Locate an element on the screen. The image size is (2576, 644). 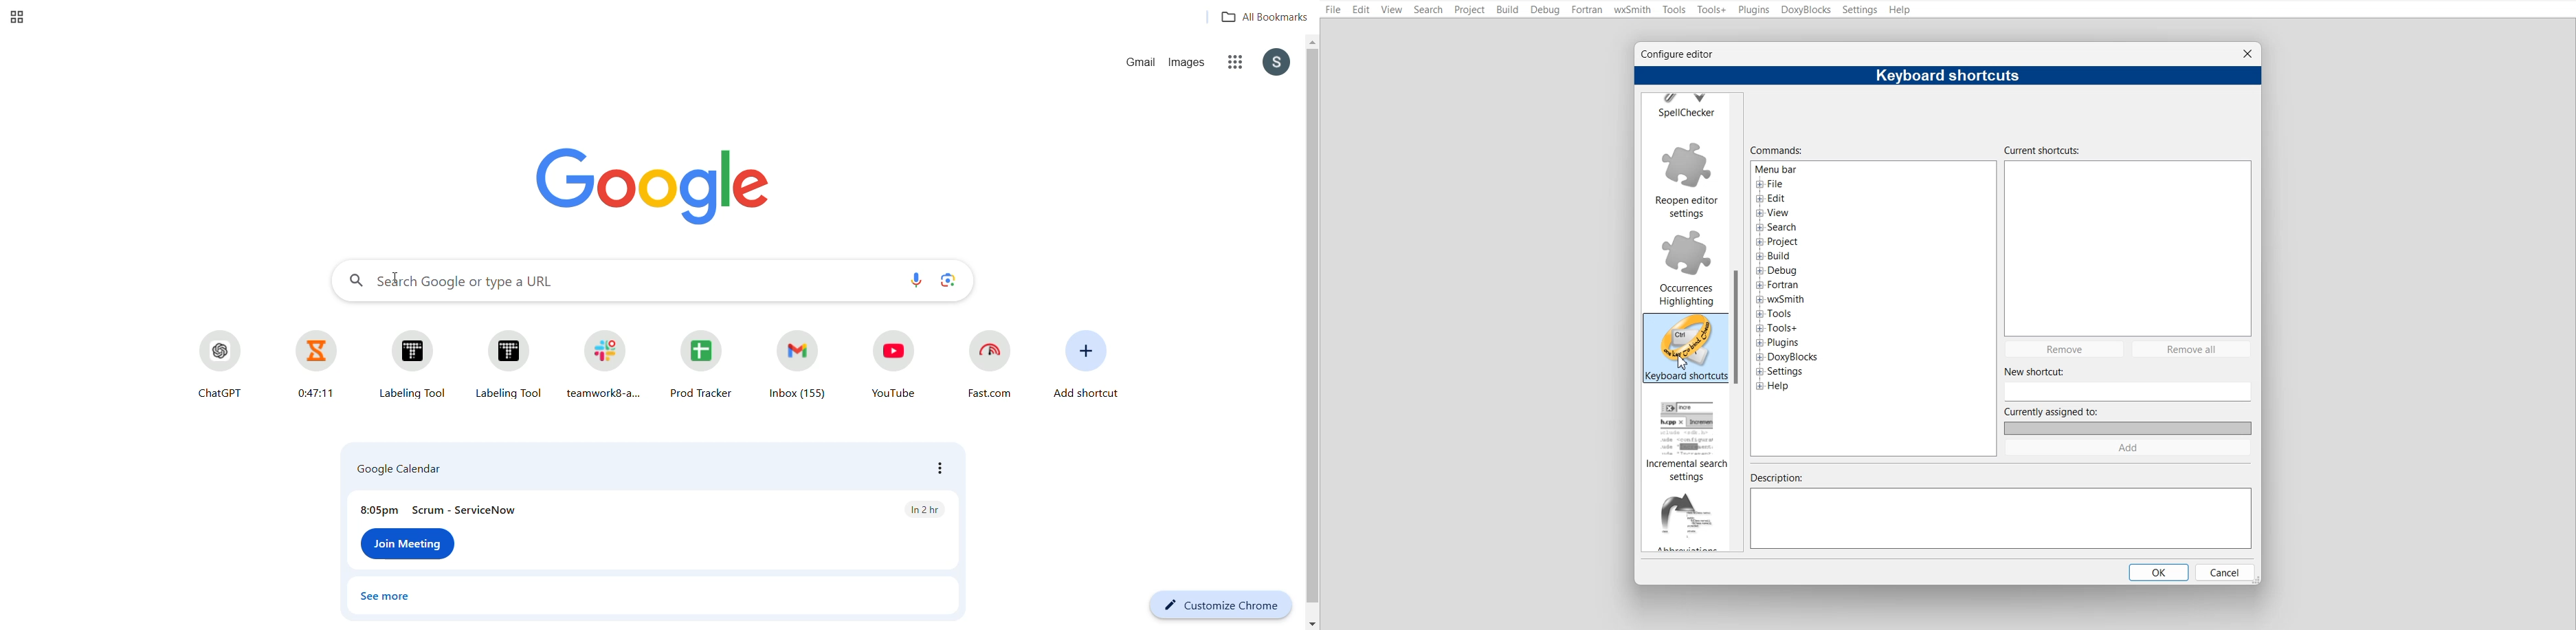
move down is located at coordinates (1310, 623).